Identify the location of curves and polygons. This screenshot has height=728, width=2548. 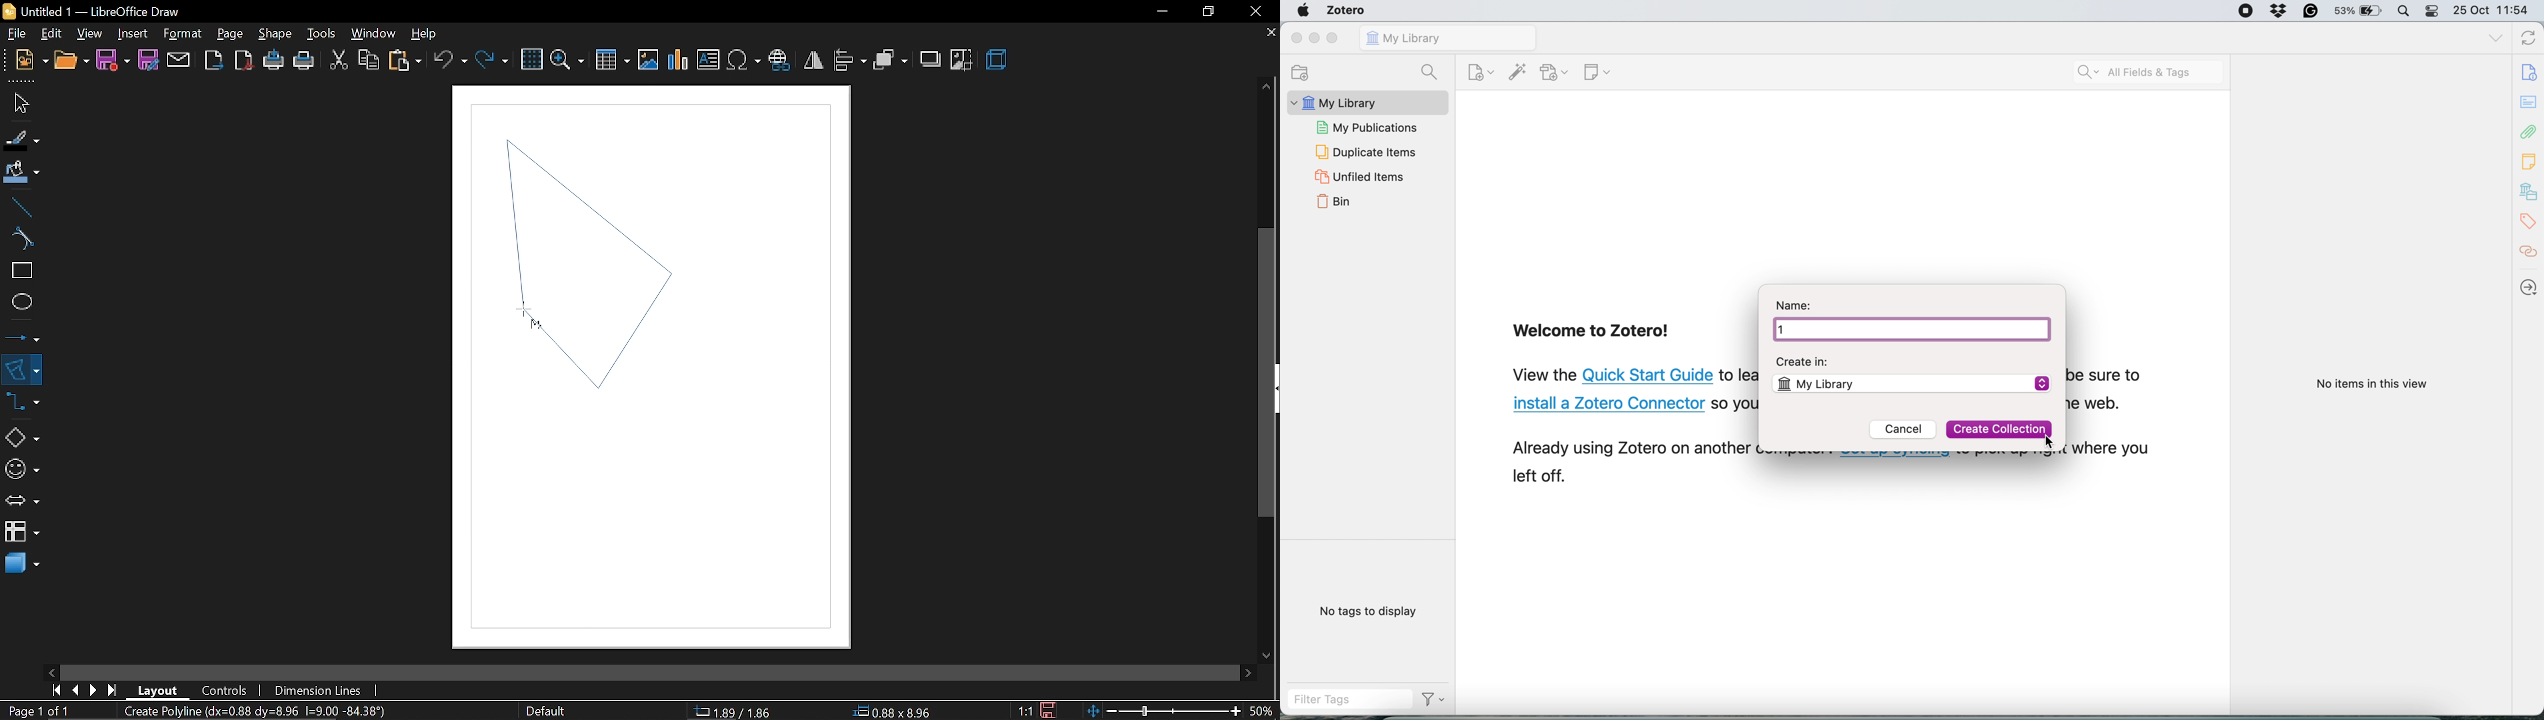
(22, 369).